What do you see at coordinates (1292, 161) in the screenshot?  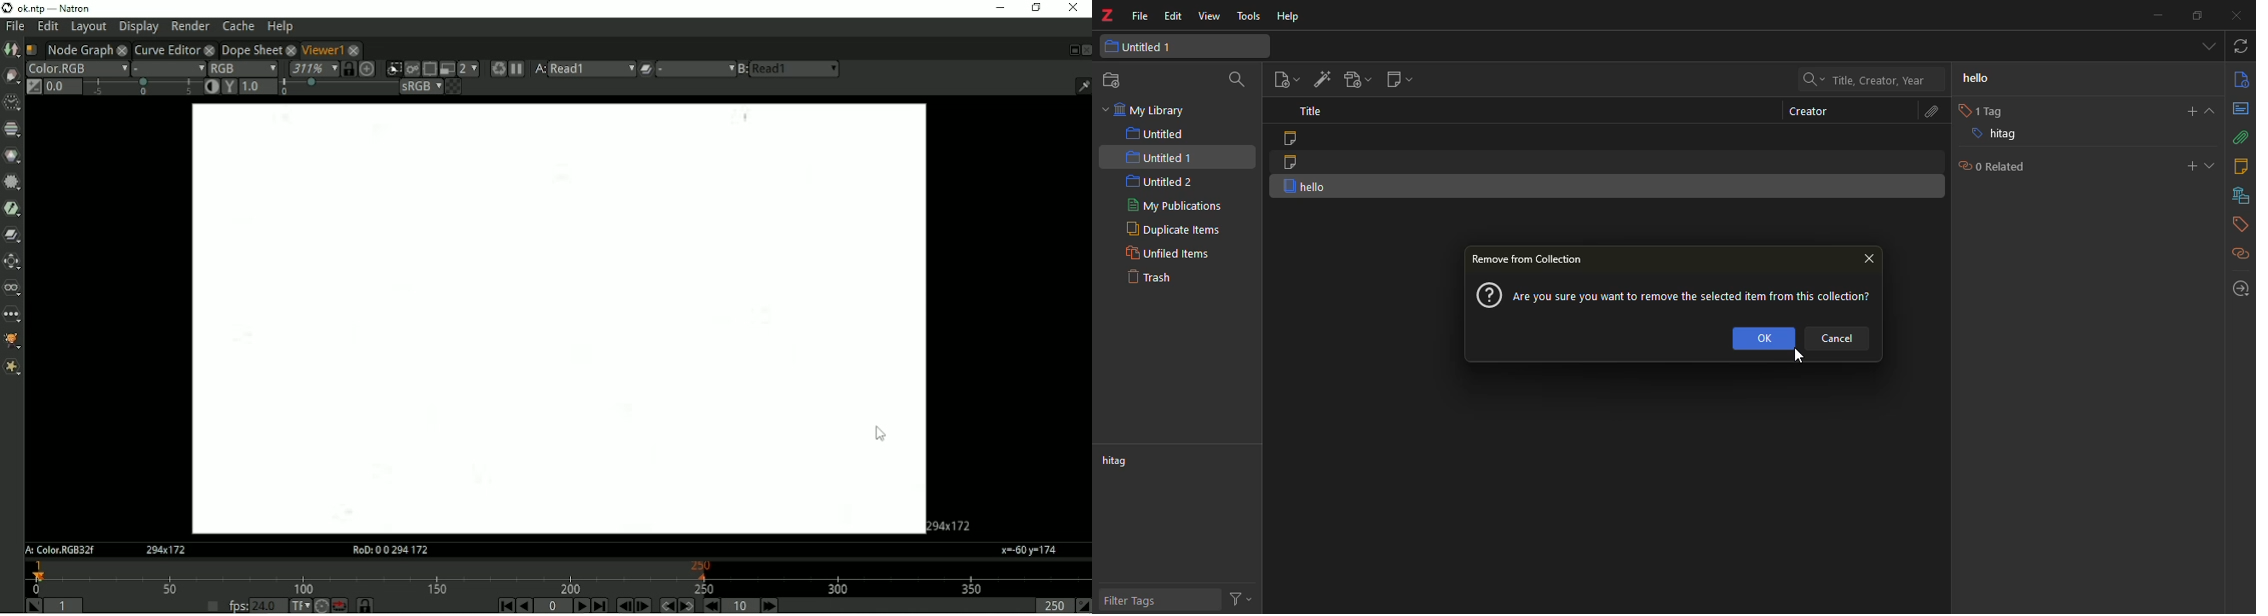 I see `note` at bounding box center [1292, 161].